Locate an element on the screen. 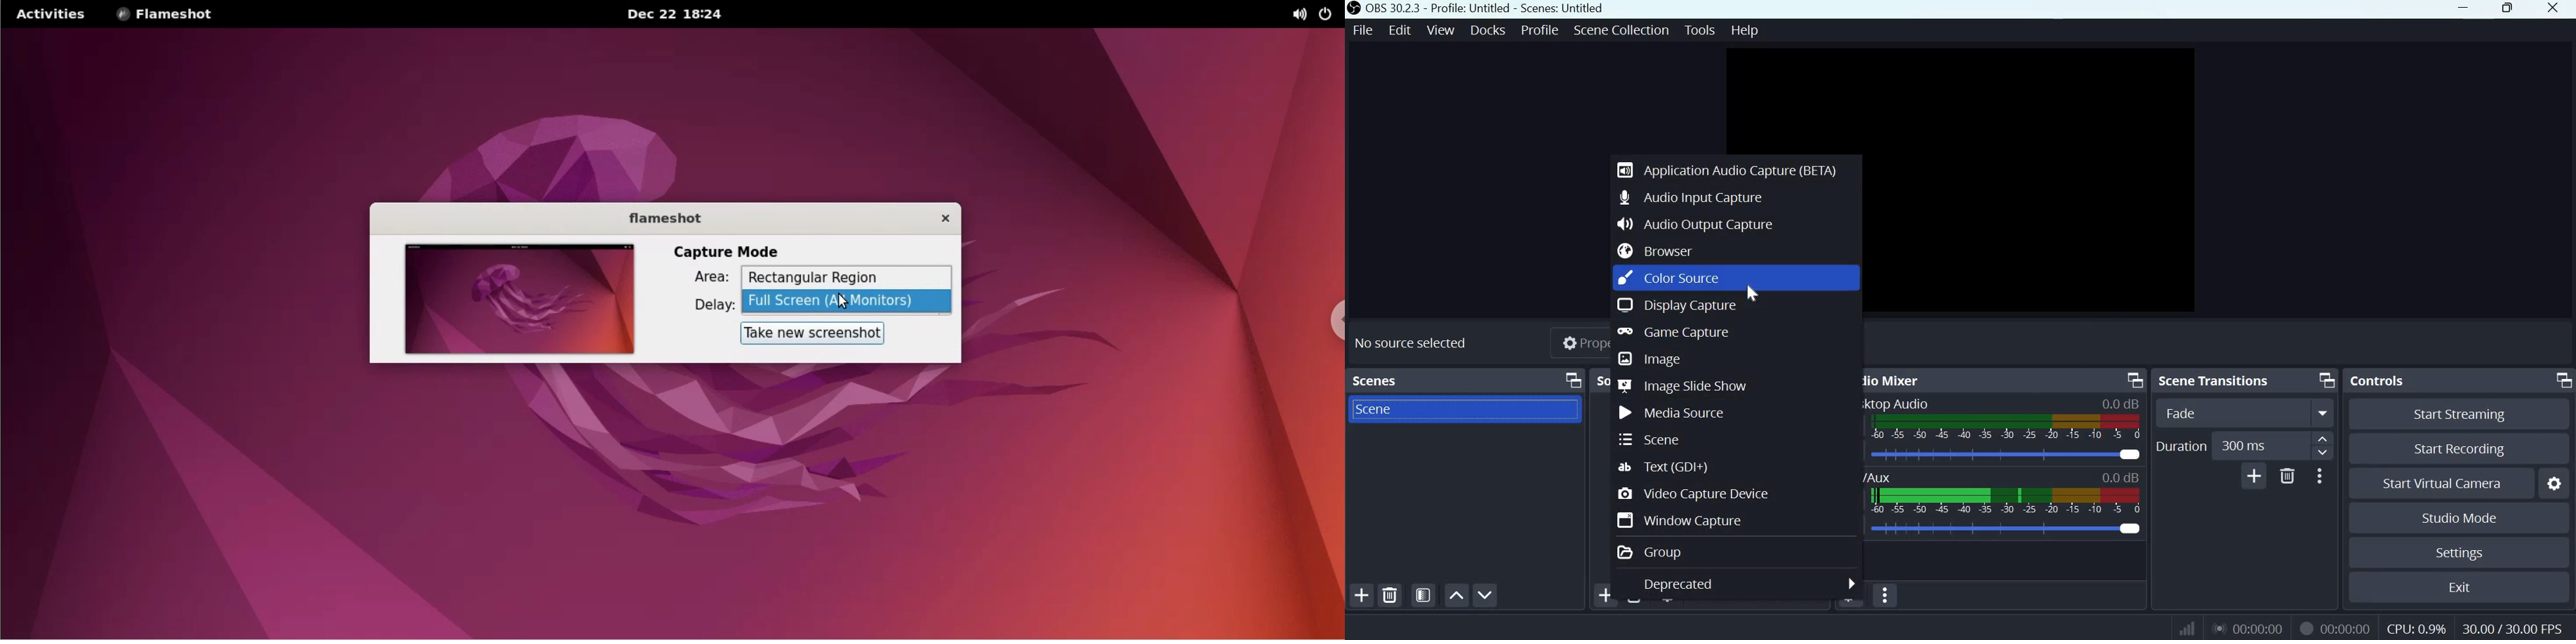 The width and height of the screenshot is (2576, 644). Dock Options icon is located at coordinates (2561, 379).